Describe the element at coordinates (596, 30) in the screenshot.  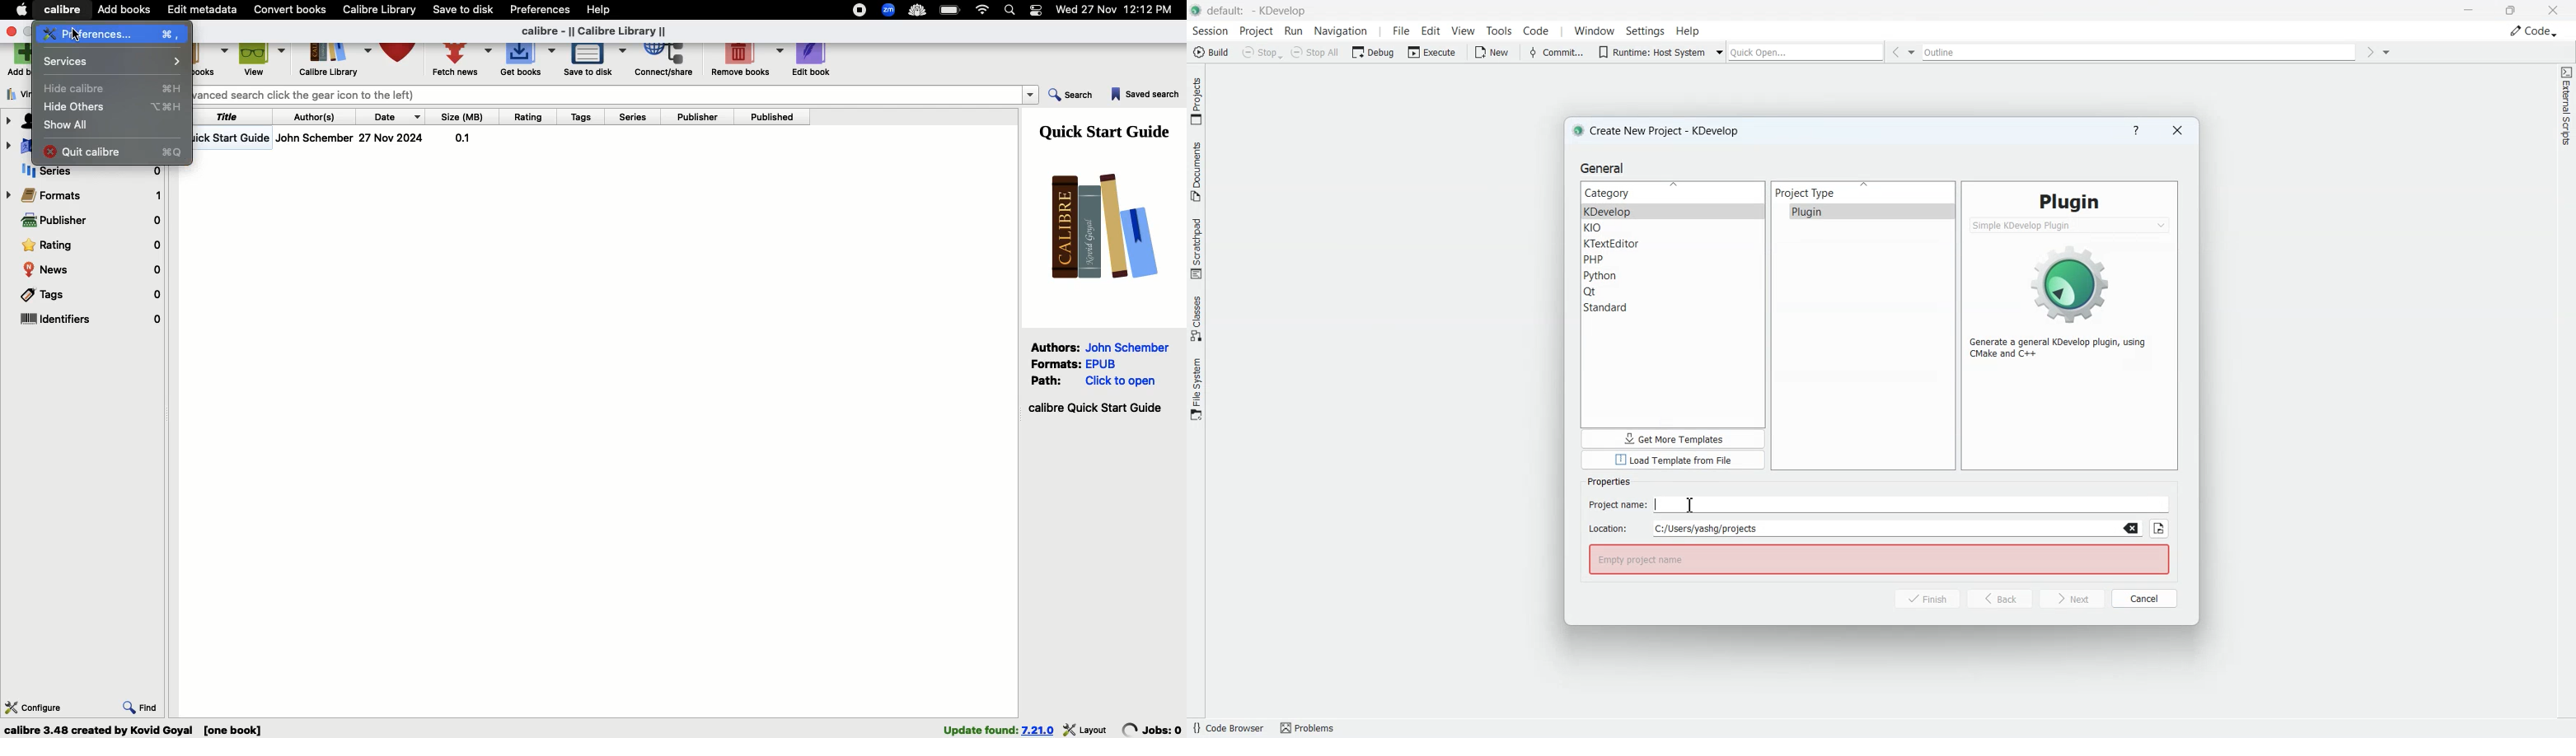
I see `Title` at that location.